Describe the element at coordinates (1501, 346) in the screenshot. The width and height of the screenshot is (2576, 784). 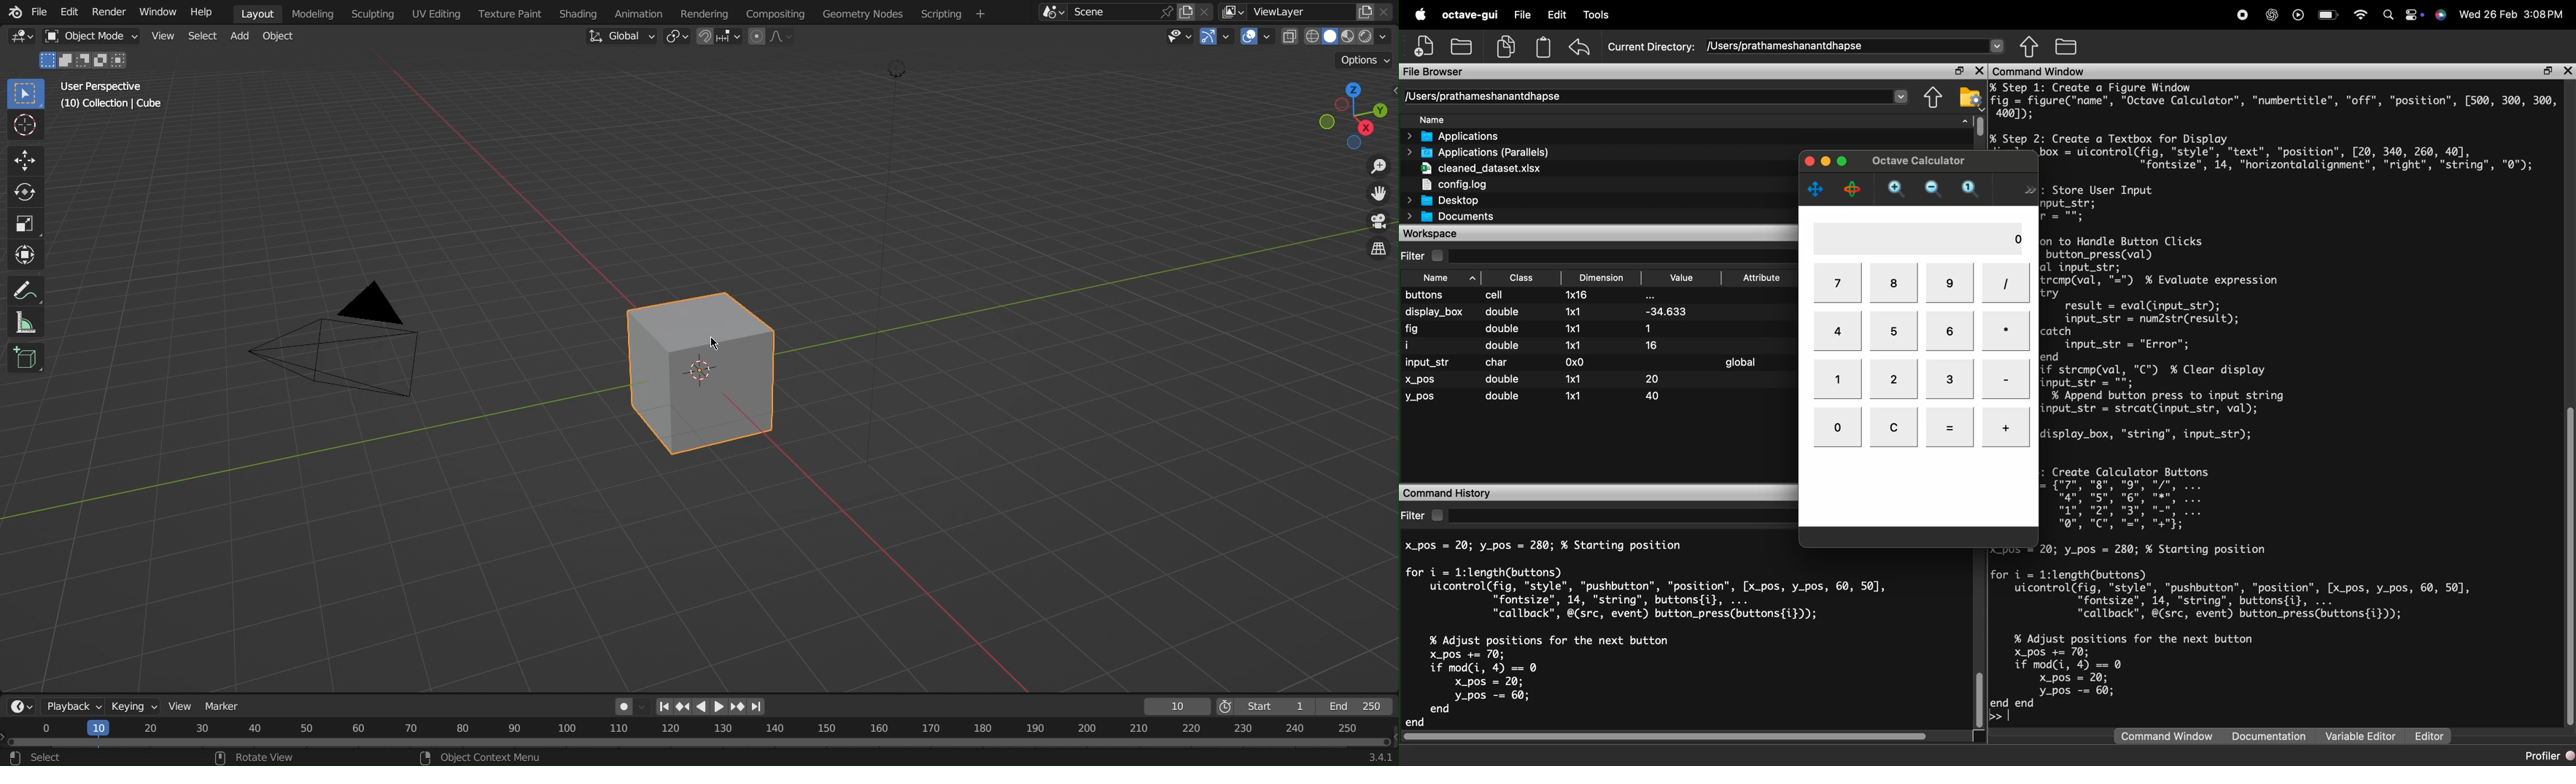
I see `double` at that location.